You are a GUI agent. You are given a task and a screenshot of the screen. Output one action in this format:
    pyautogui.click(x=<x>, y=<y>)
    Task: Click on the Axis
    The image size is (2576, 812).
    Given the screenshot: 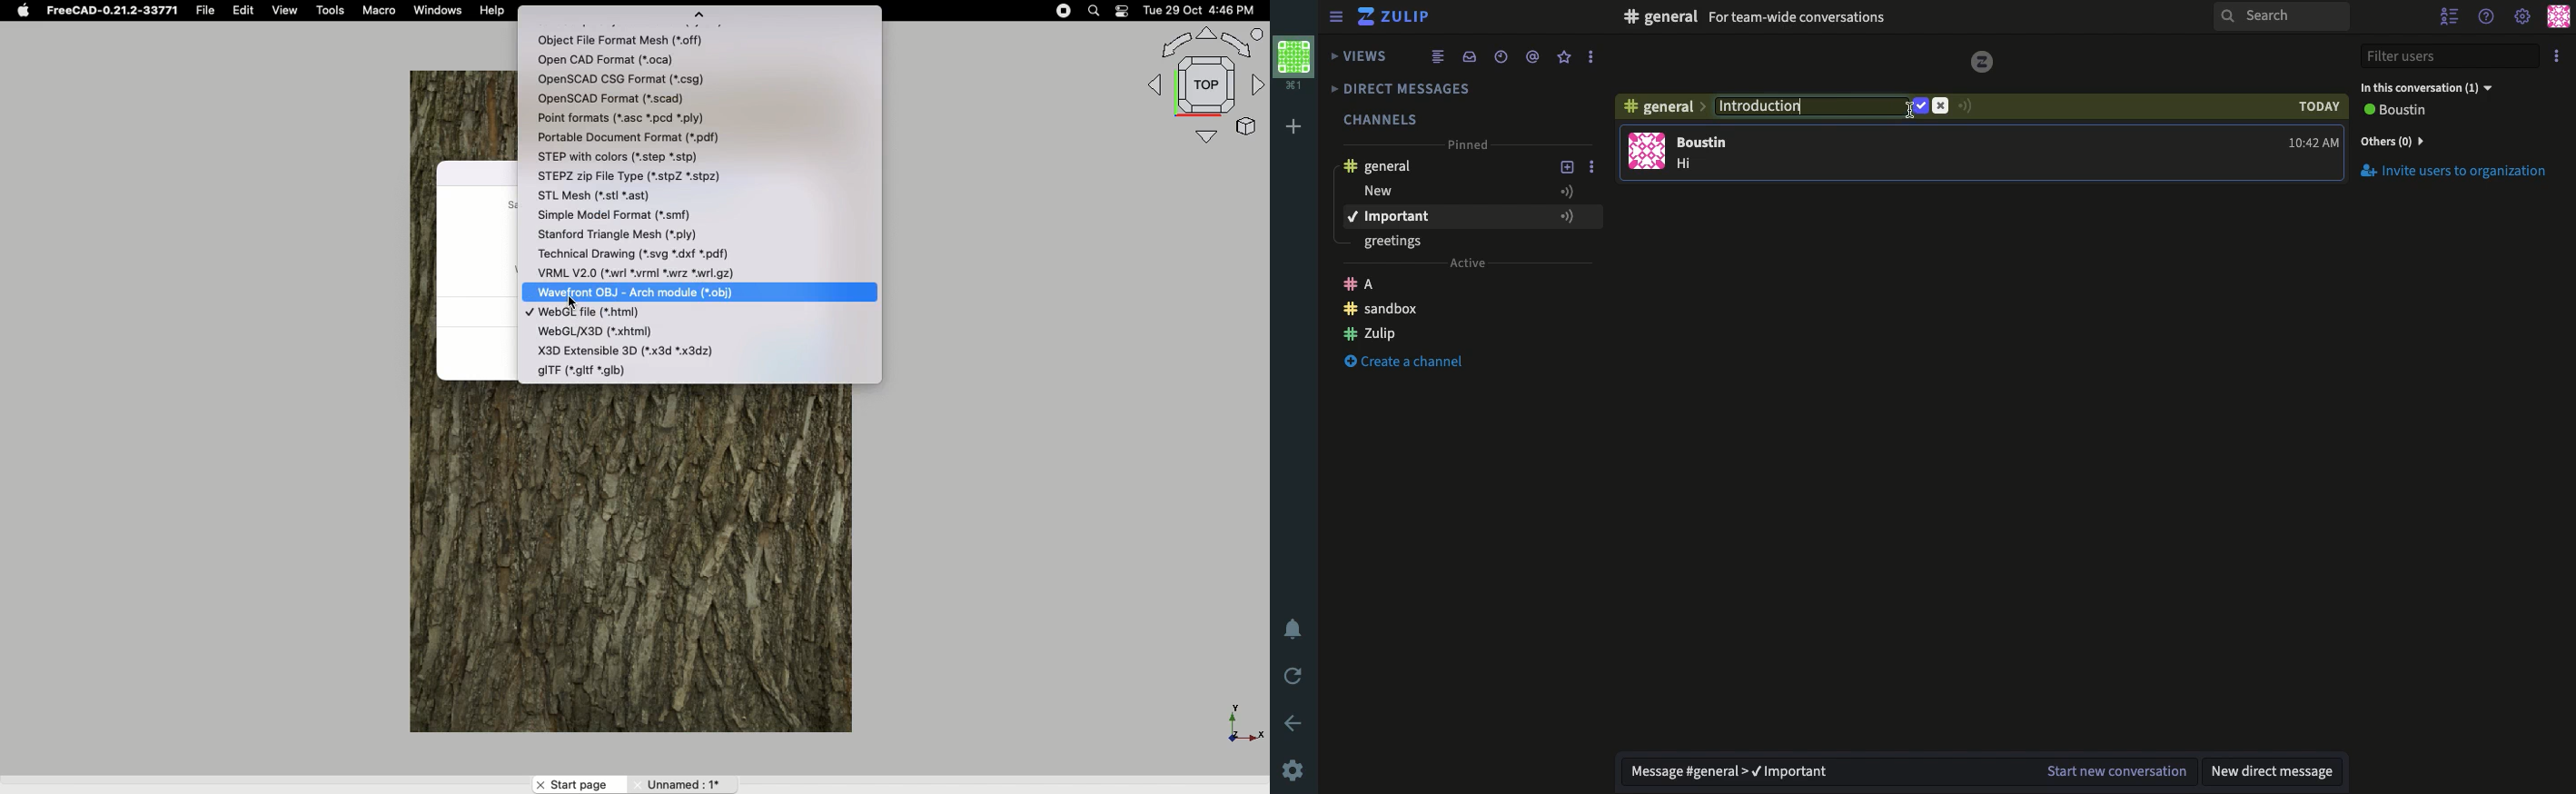 What is the action you would take?
    pyautogui.click(x=1241, y=719)
    